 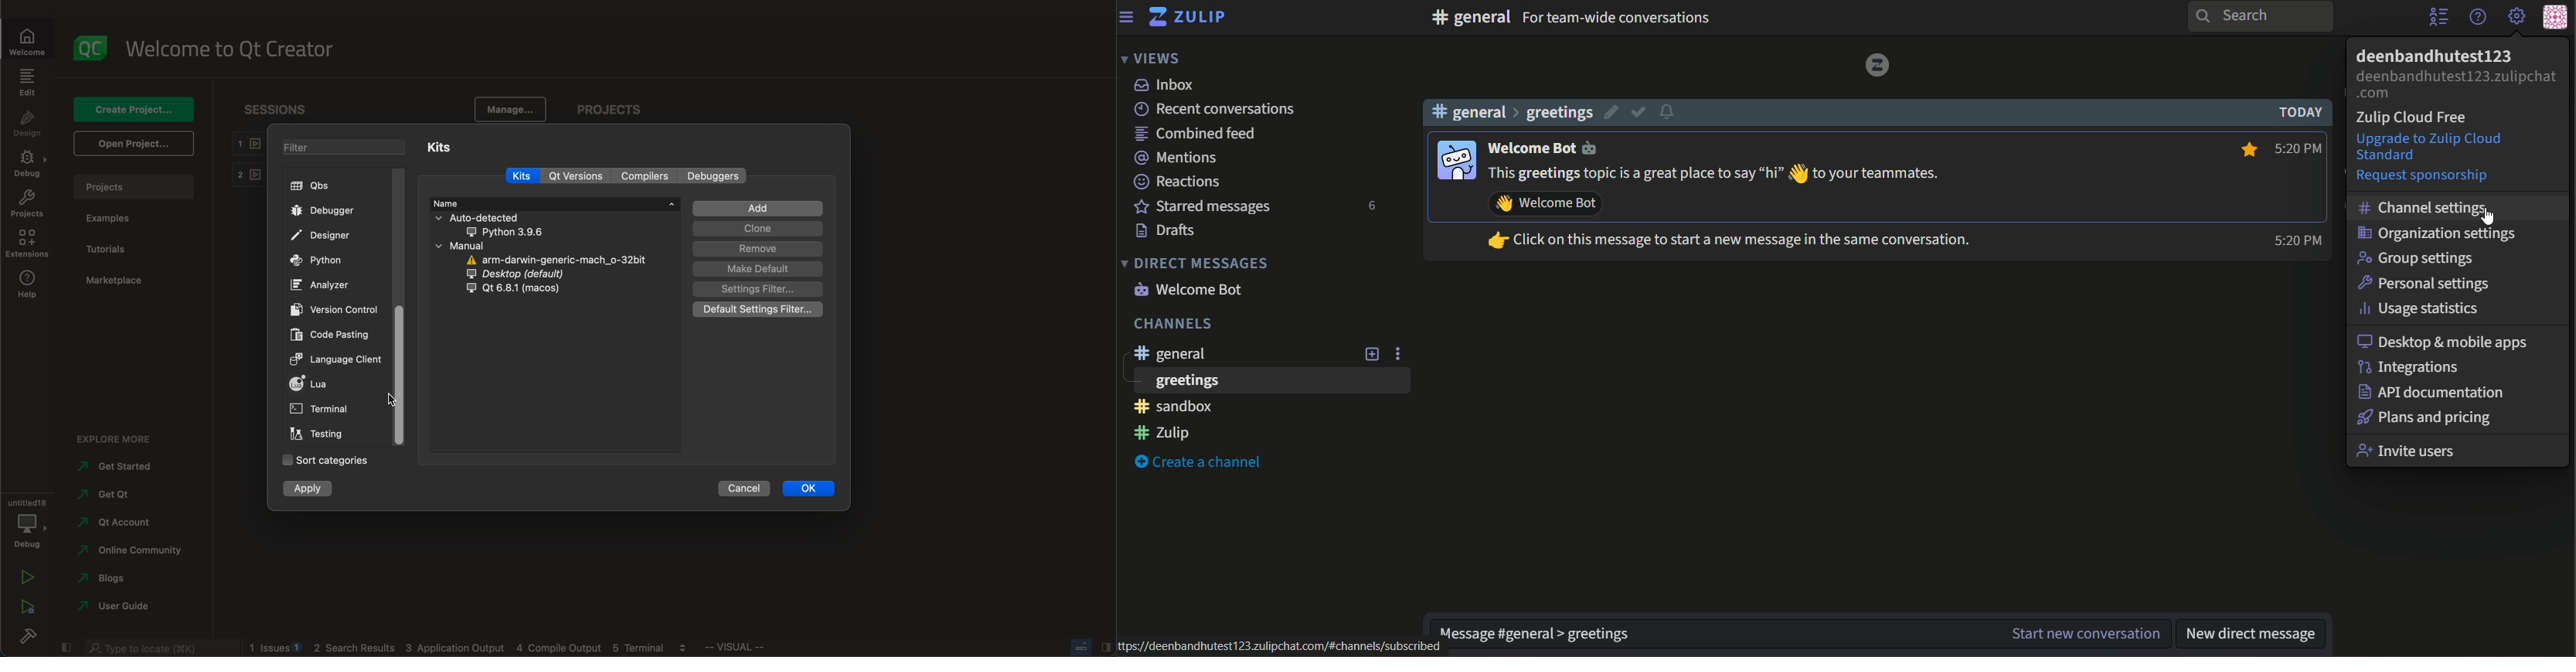 What do you see at coordinates (1173, 407) in the screenshot?
I see `sandbox` at bounding box center [1173, 407].